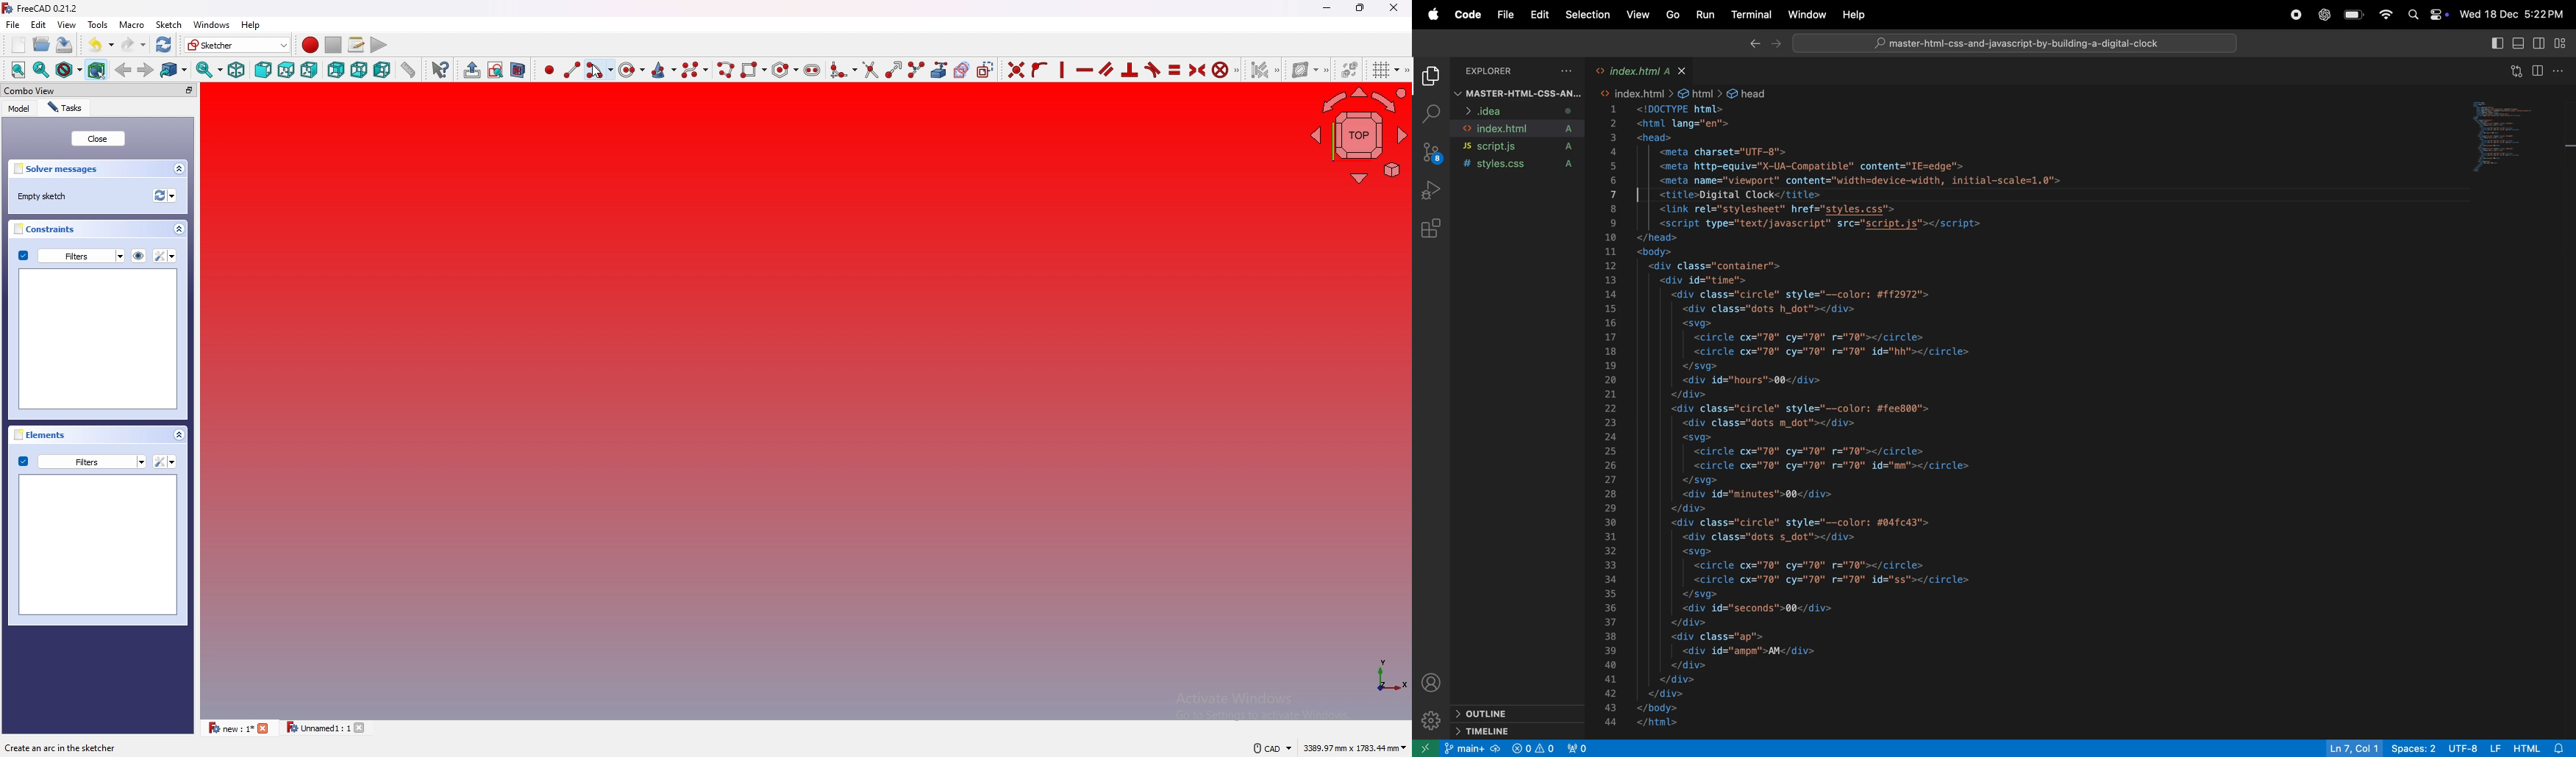 This screenshot has height=784, width=2576. What do you see at coordinates (18, 70) in the screenshot?
I see `fit all` at bounding box center [18, 70].